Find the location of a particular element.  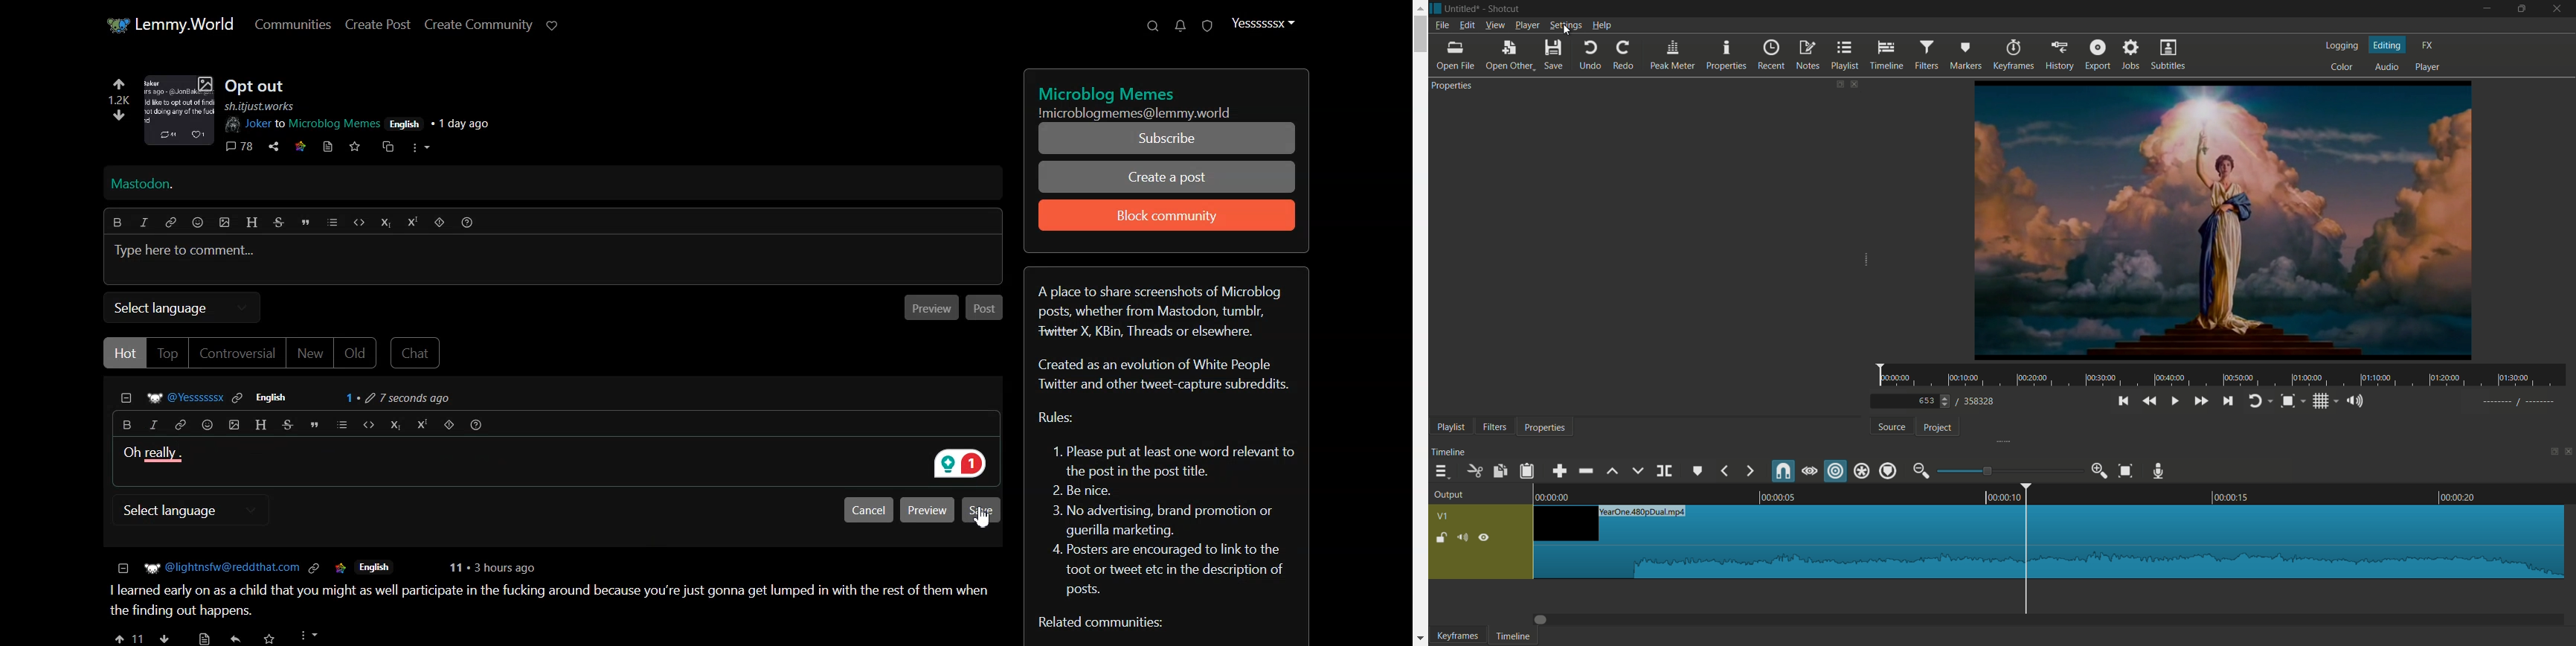

audio is located at coordinates (2385, 66).